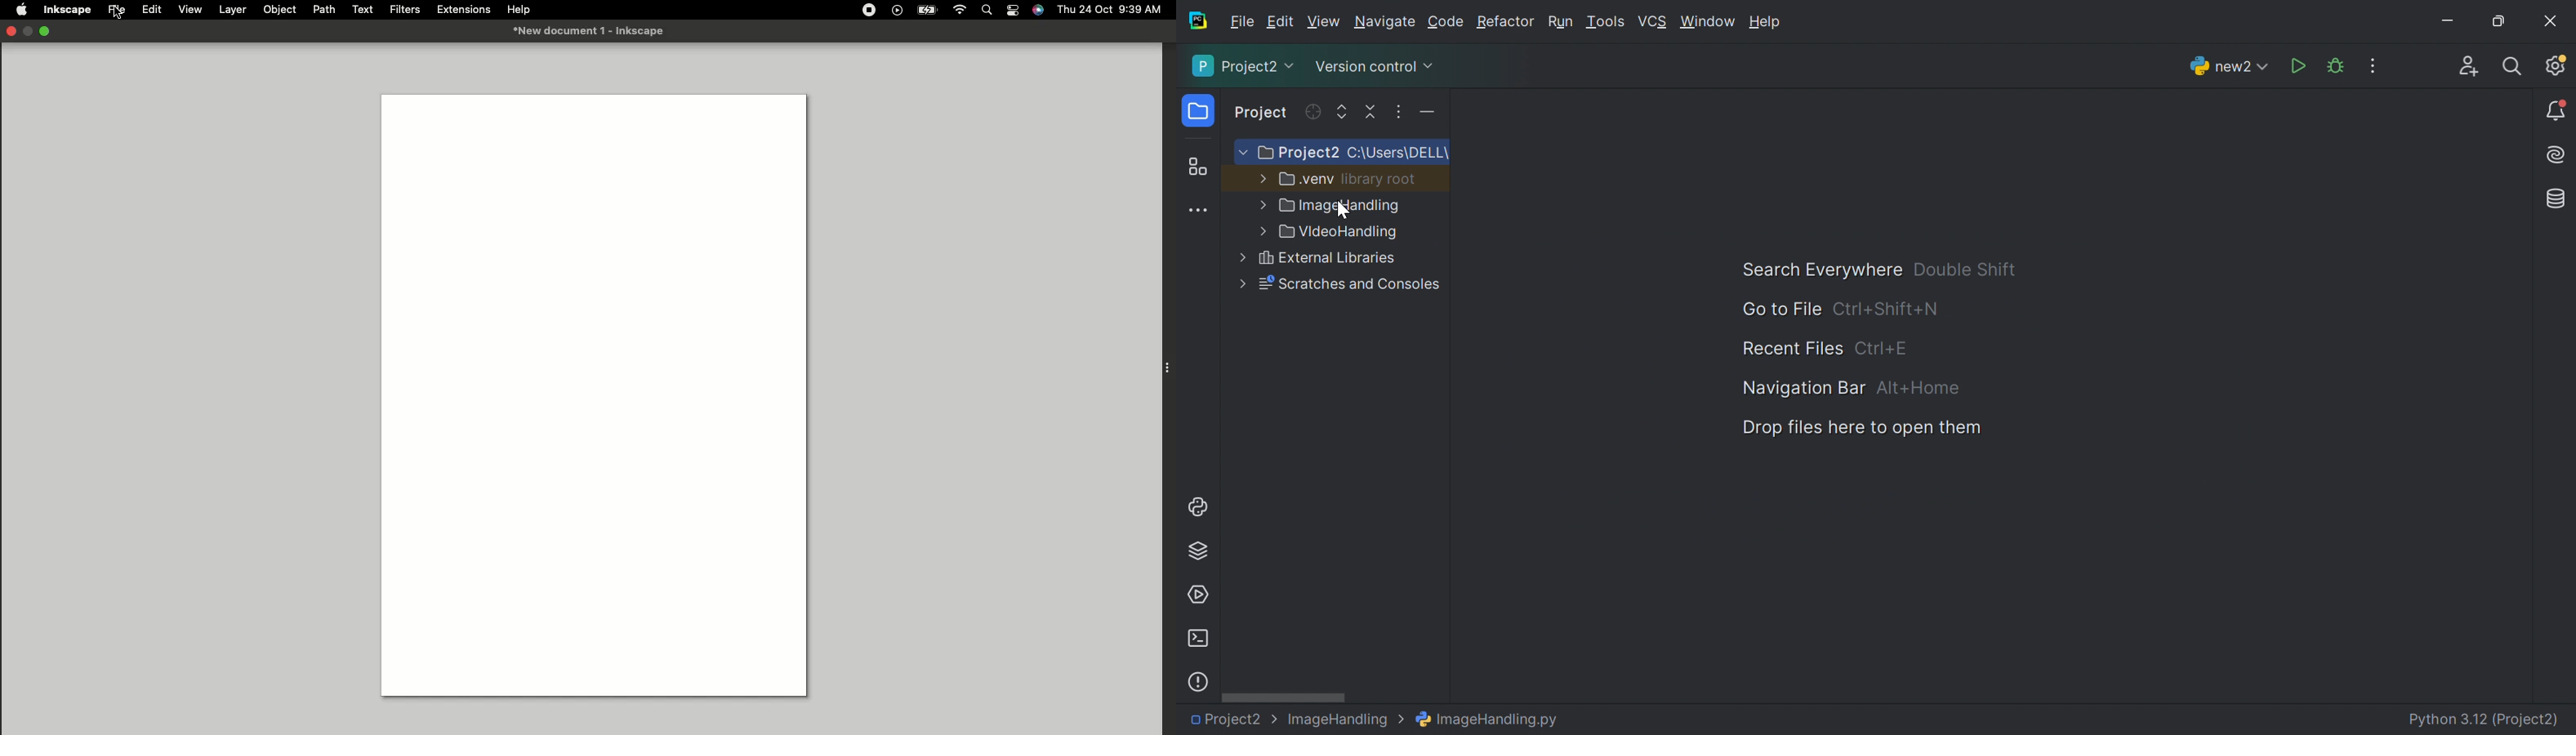 The image size is (2576, 756). I want to click on Go to File, so click(1781, 309).